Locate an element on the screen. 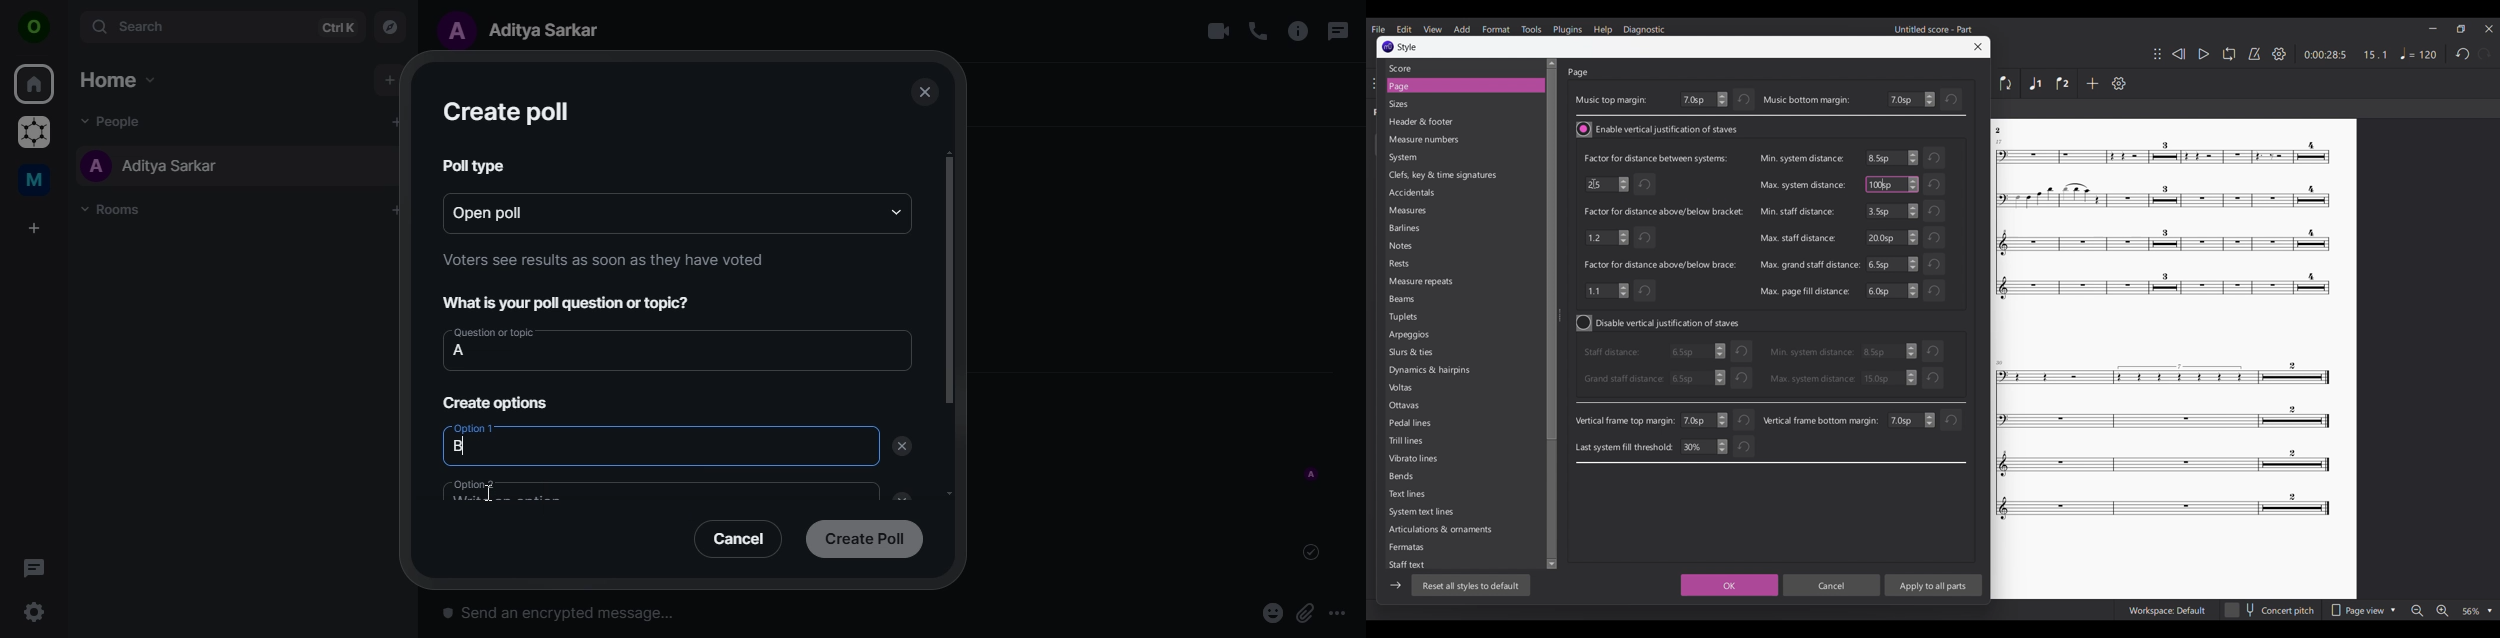 The image size is (2520, 644). Show/Hide sidebar is located at coordinates (1396, 585).